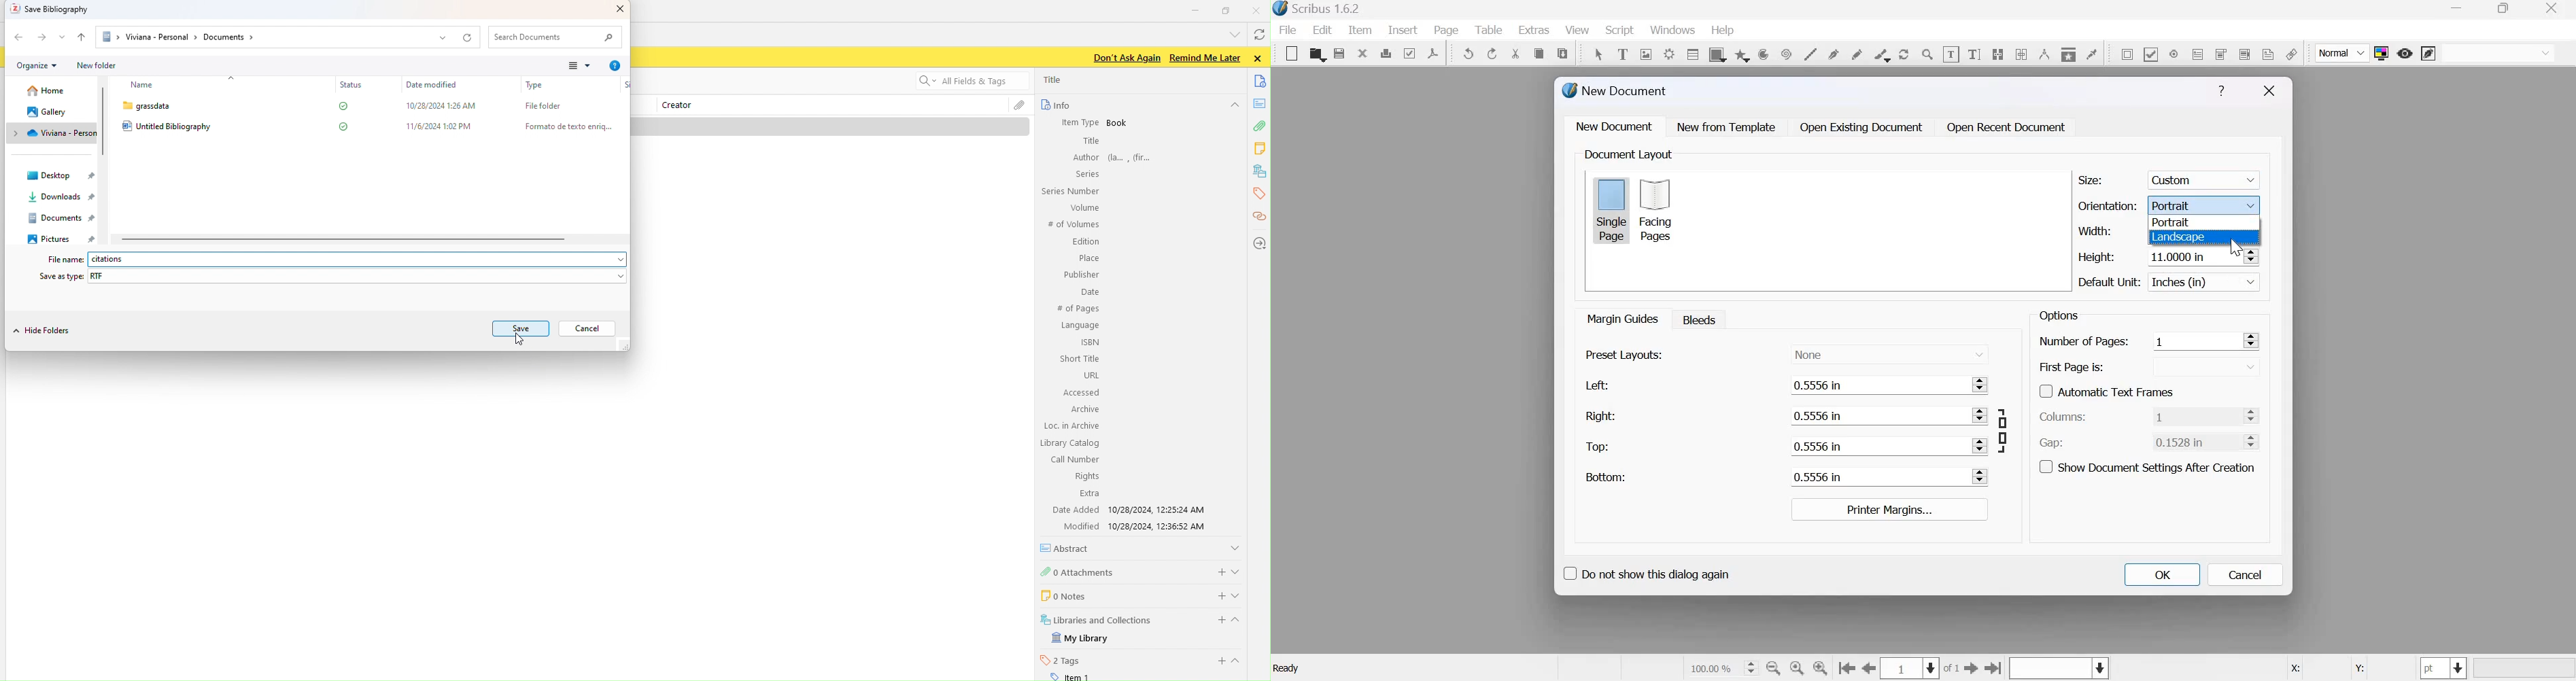 The width and height of the screenshot is (2576, 700). Describe the element at coordinates (146, 106) in the screenshot. I see `grassdata` at that location.